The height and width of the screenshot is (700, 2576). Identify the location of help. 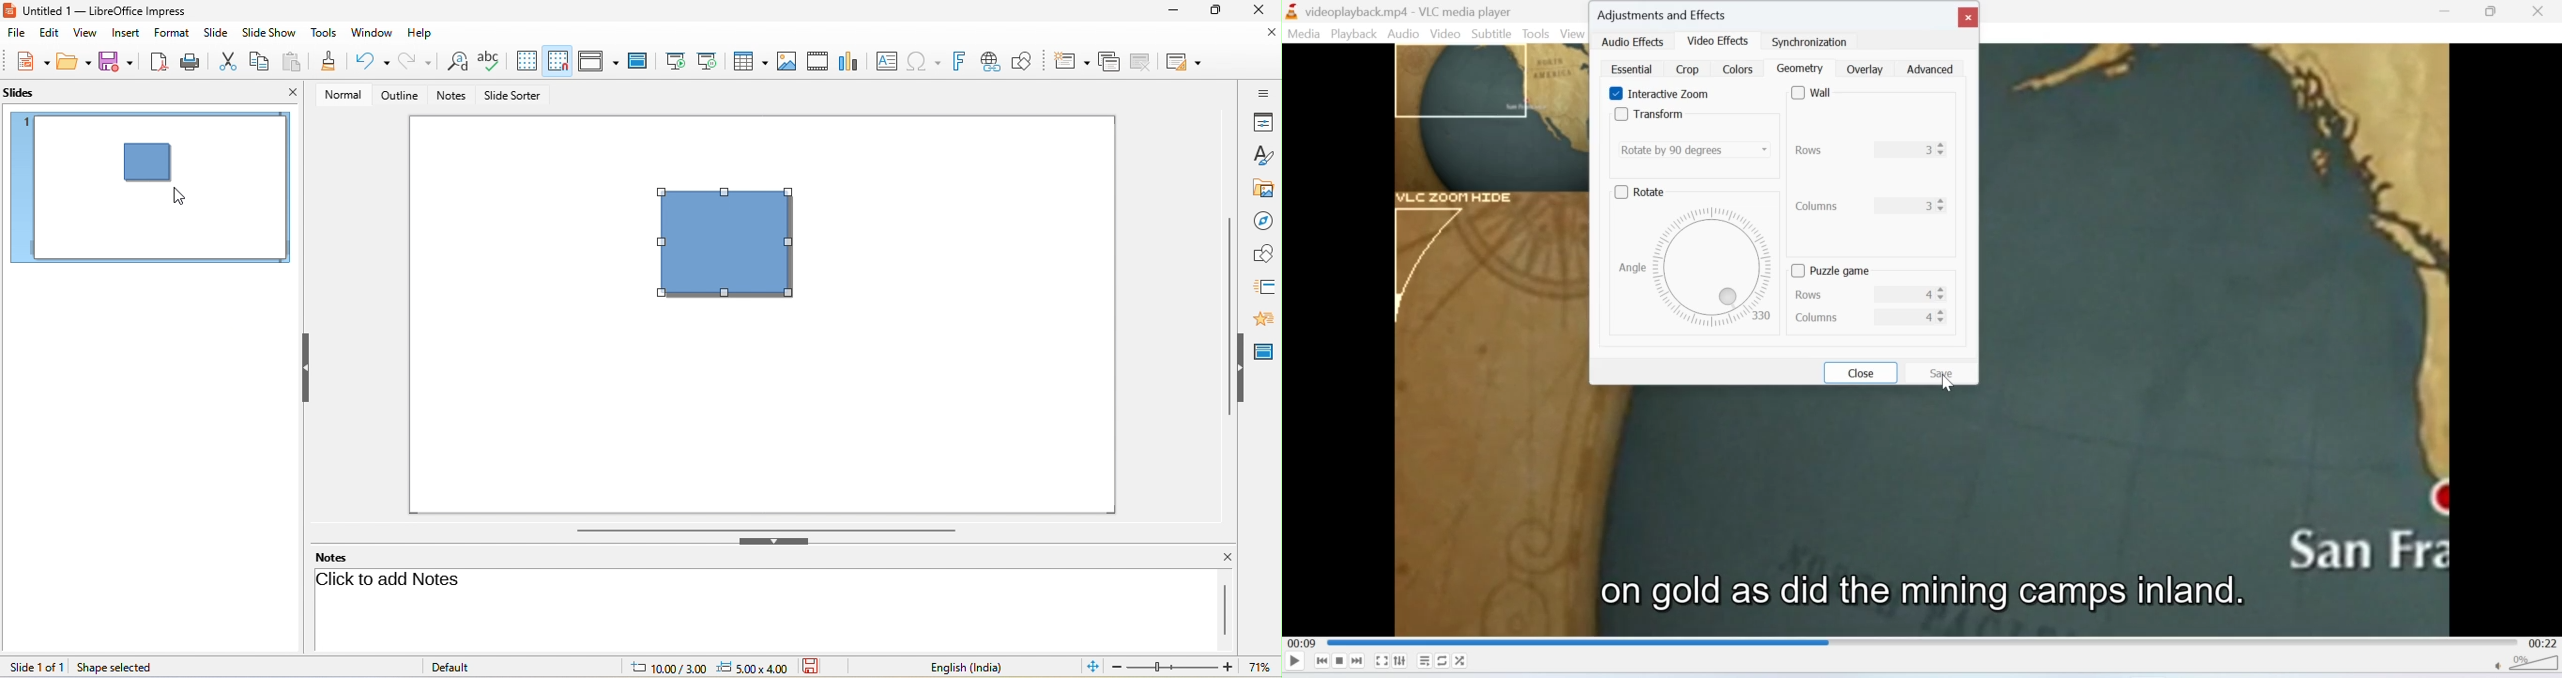
(427, 34).